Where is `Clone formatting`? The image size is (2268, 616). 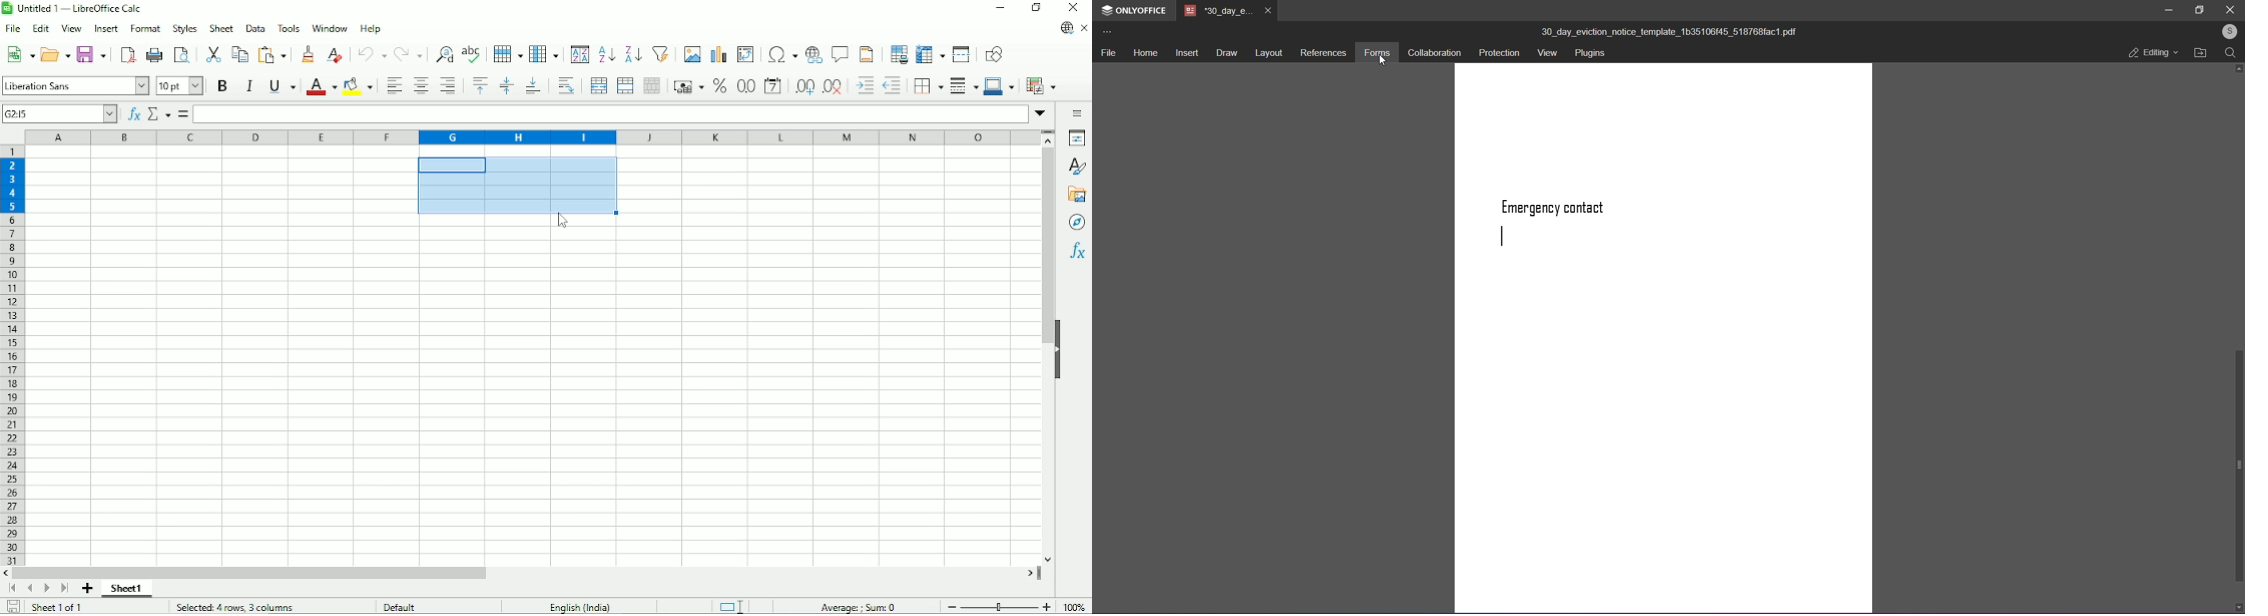
Clone formatting is located at coordinates (308, 55).